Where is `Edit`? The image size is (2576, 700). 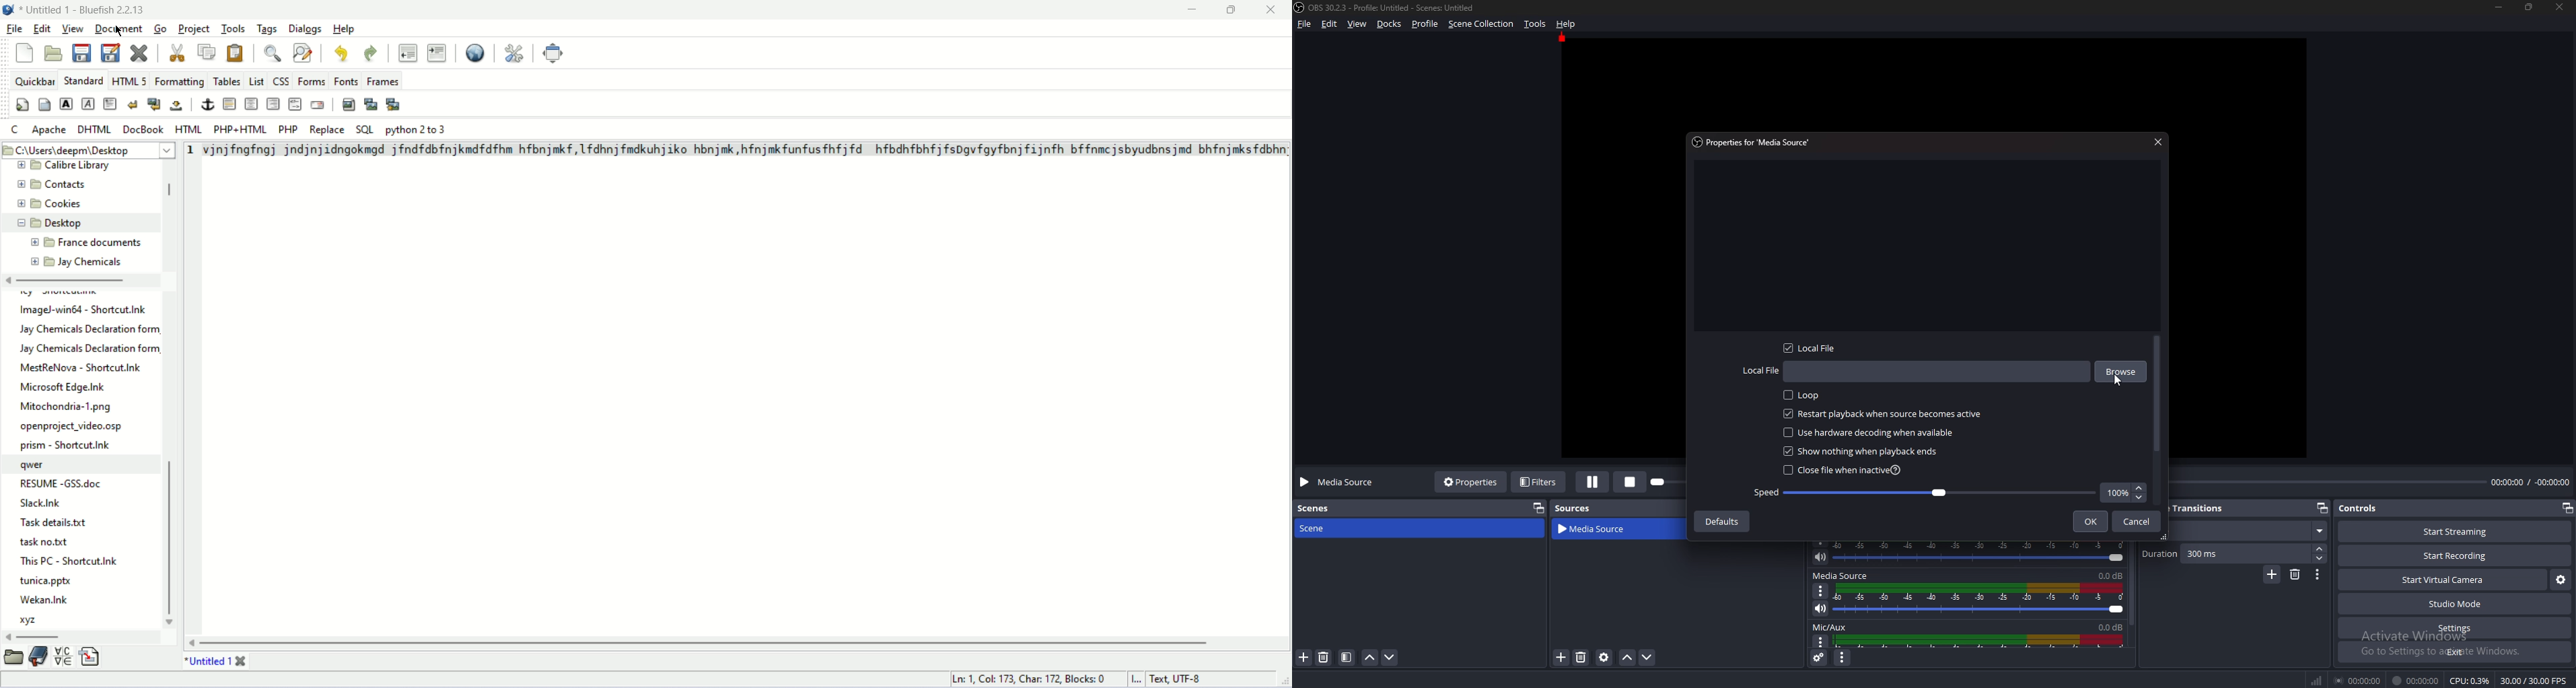 Edit is located at coordinates (1331, 24).